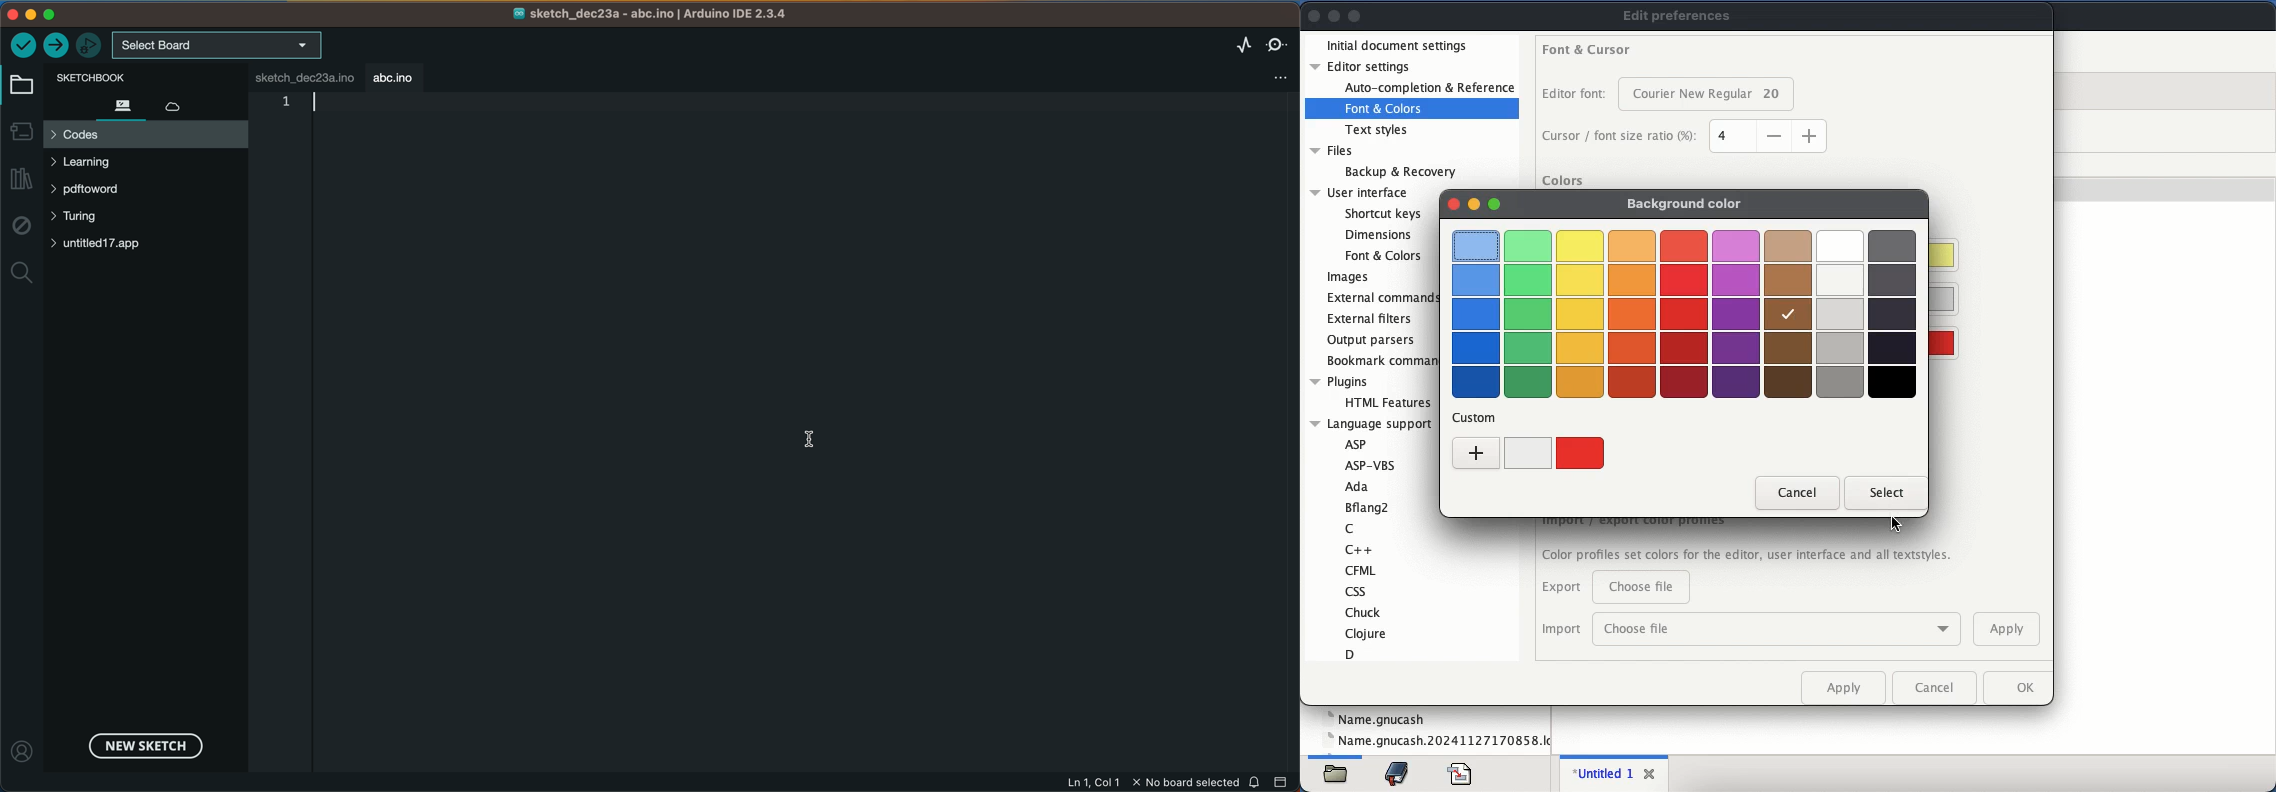 This screenshot has height=812, width=2296. What do you see at coordinates (1379, 131) in the screenshot?
I see `text styles` at bounding box center [1379, 131].